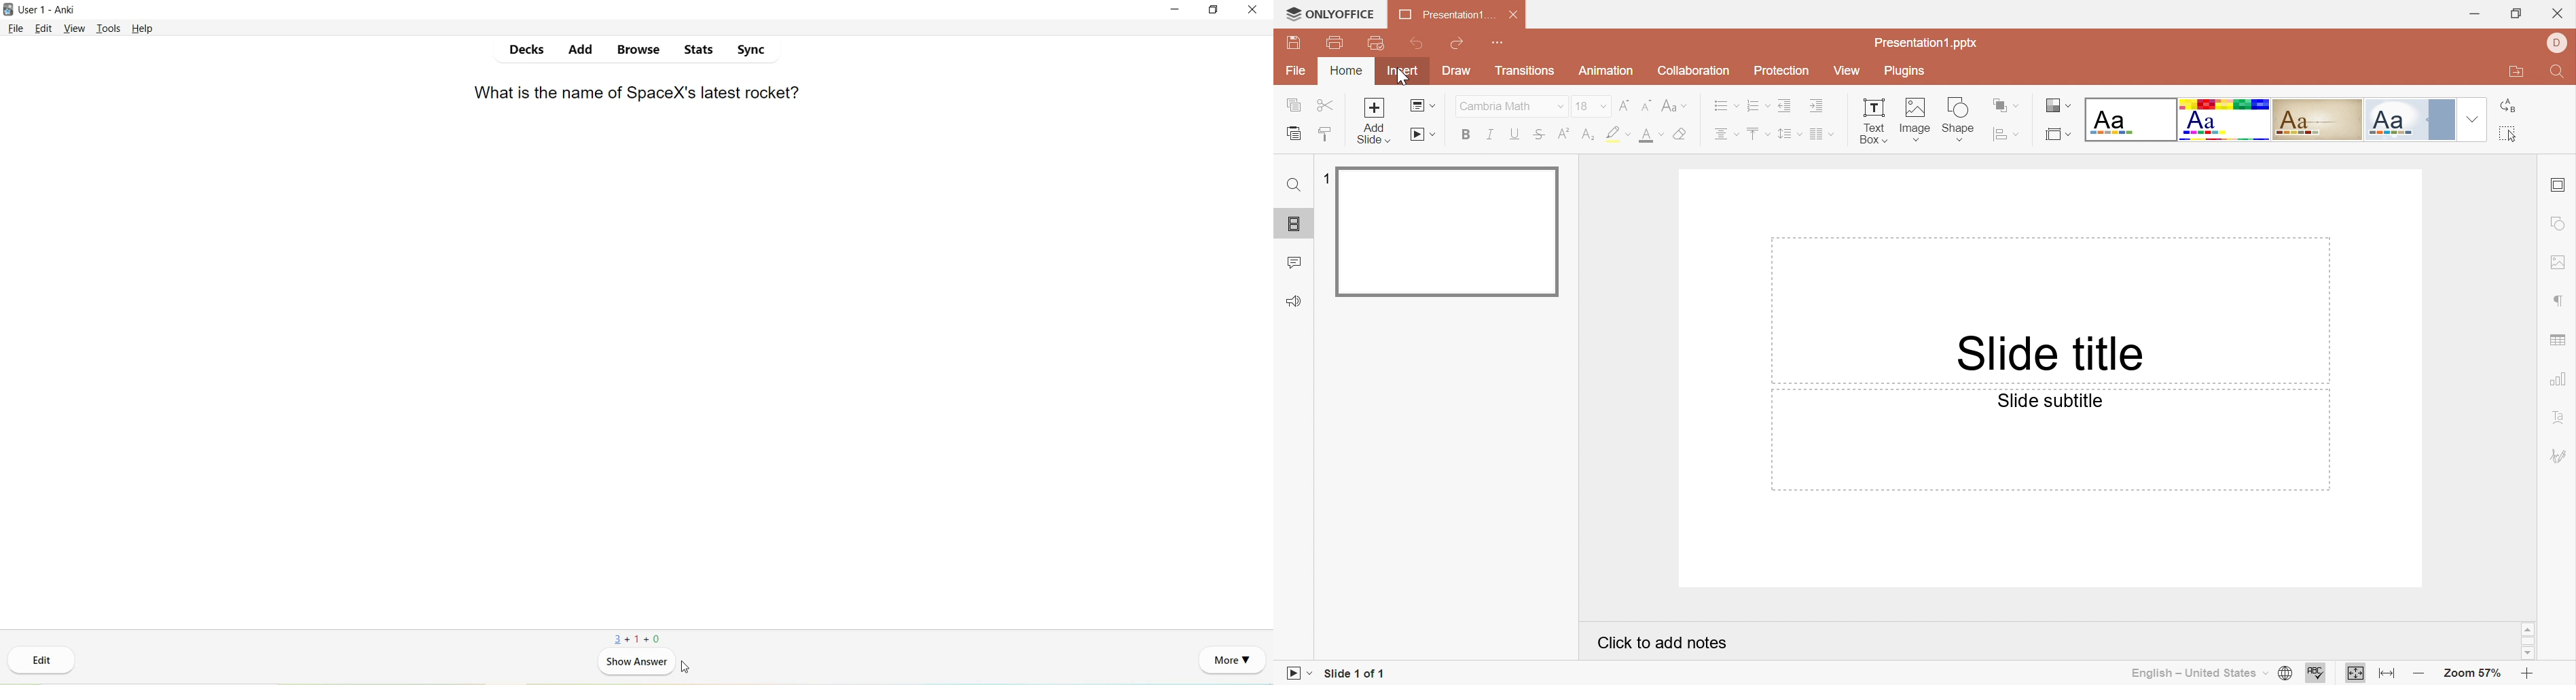  Describe the element at coordinates (1583, 106) in the screenshot. I see `font size 18` at that location.